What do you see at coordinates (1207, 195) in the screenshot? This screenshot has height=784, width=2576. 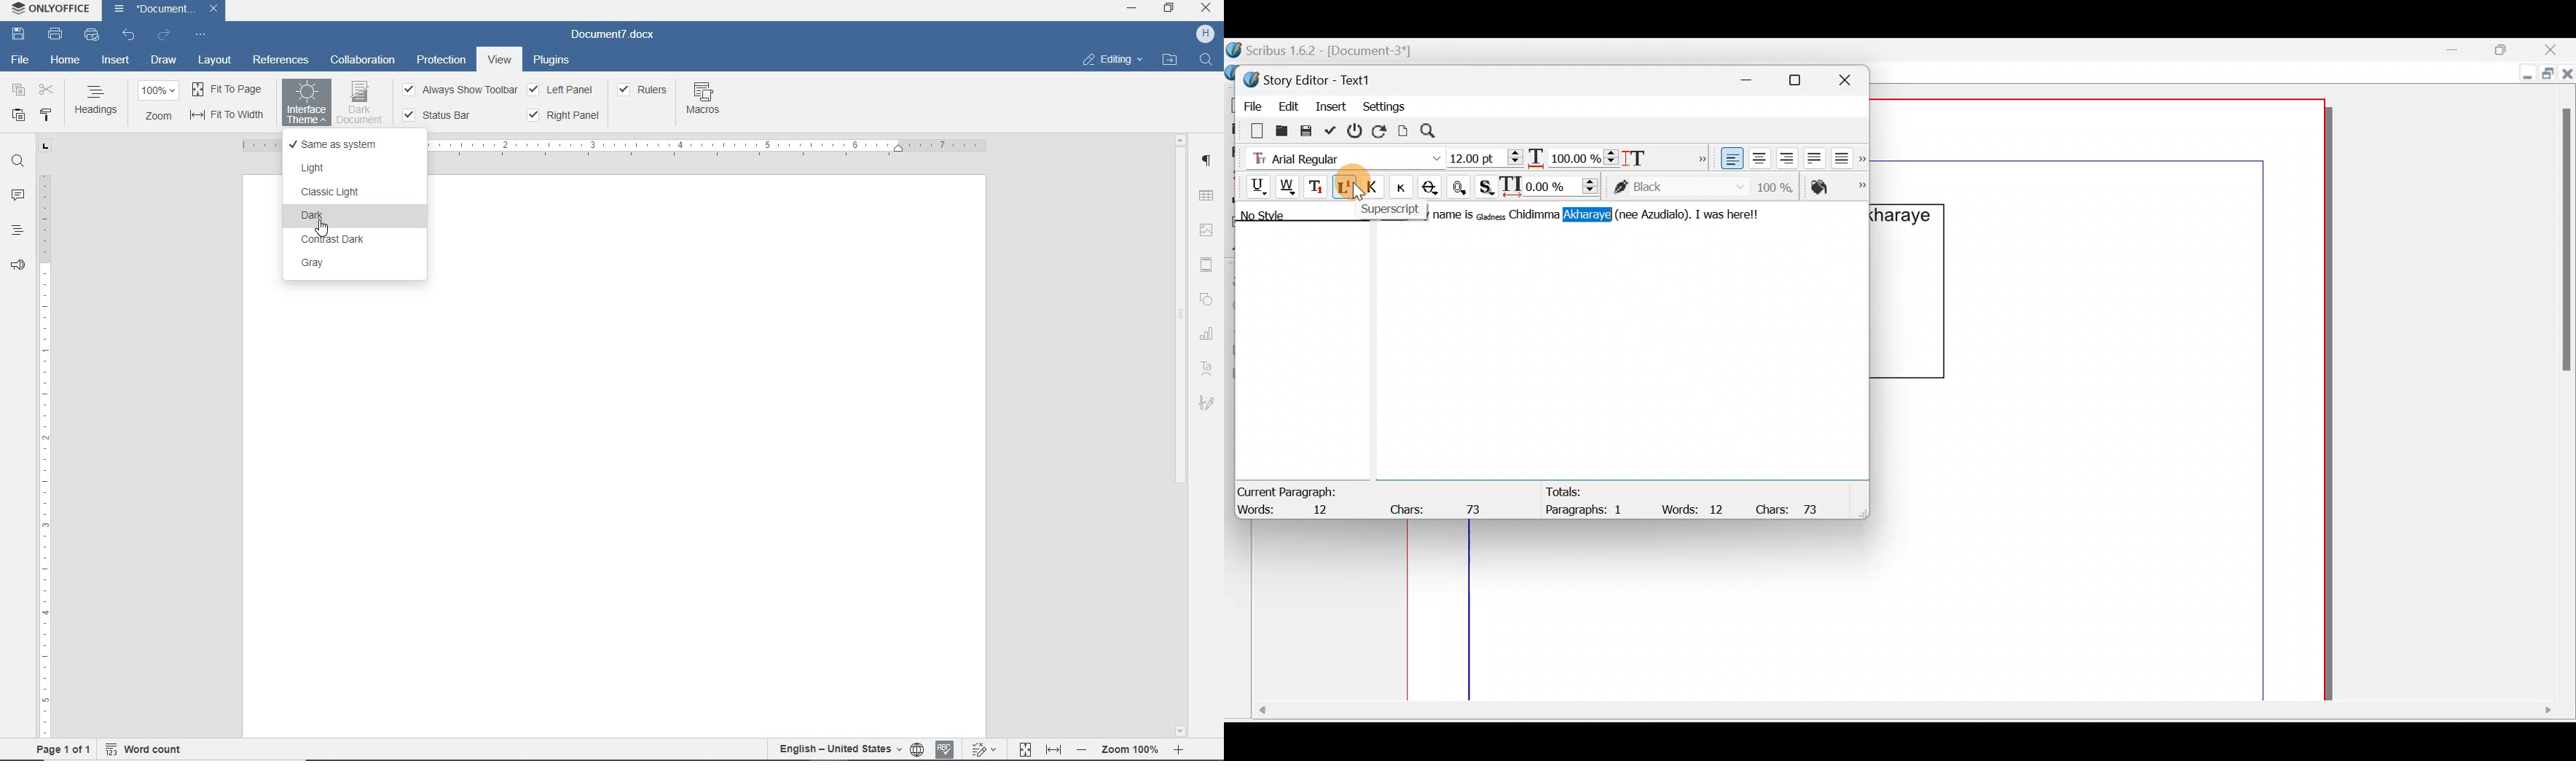 I see `TABLE` at bounding box center [1207, 195].